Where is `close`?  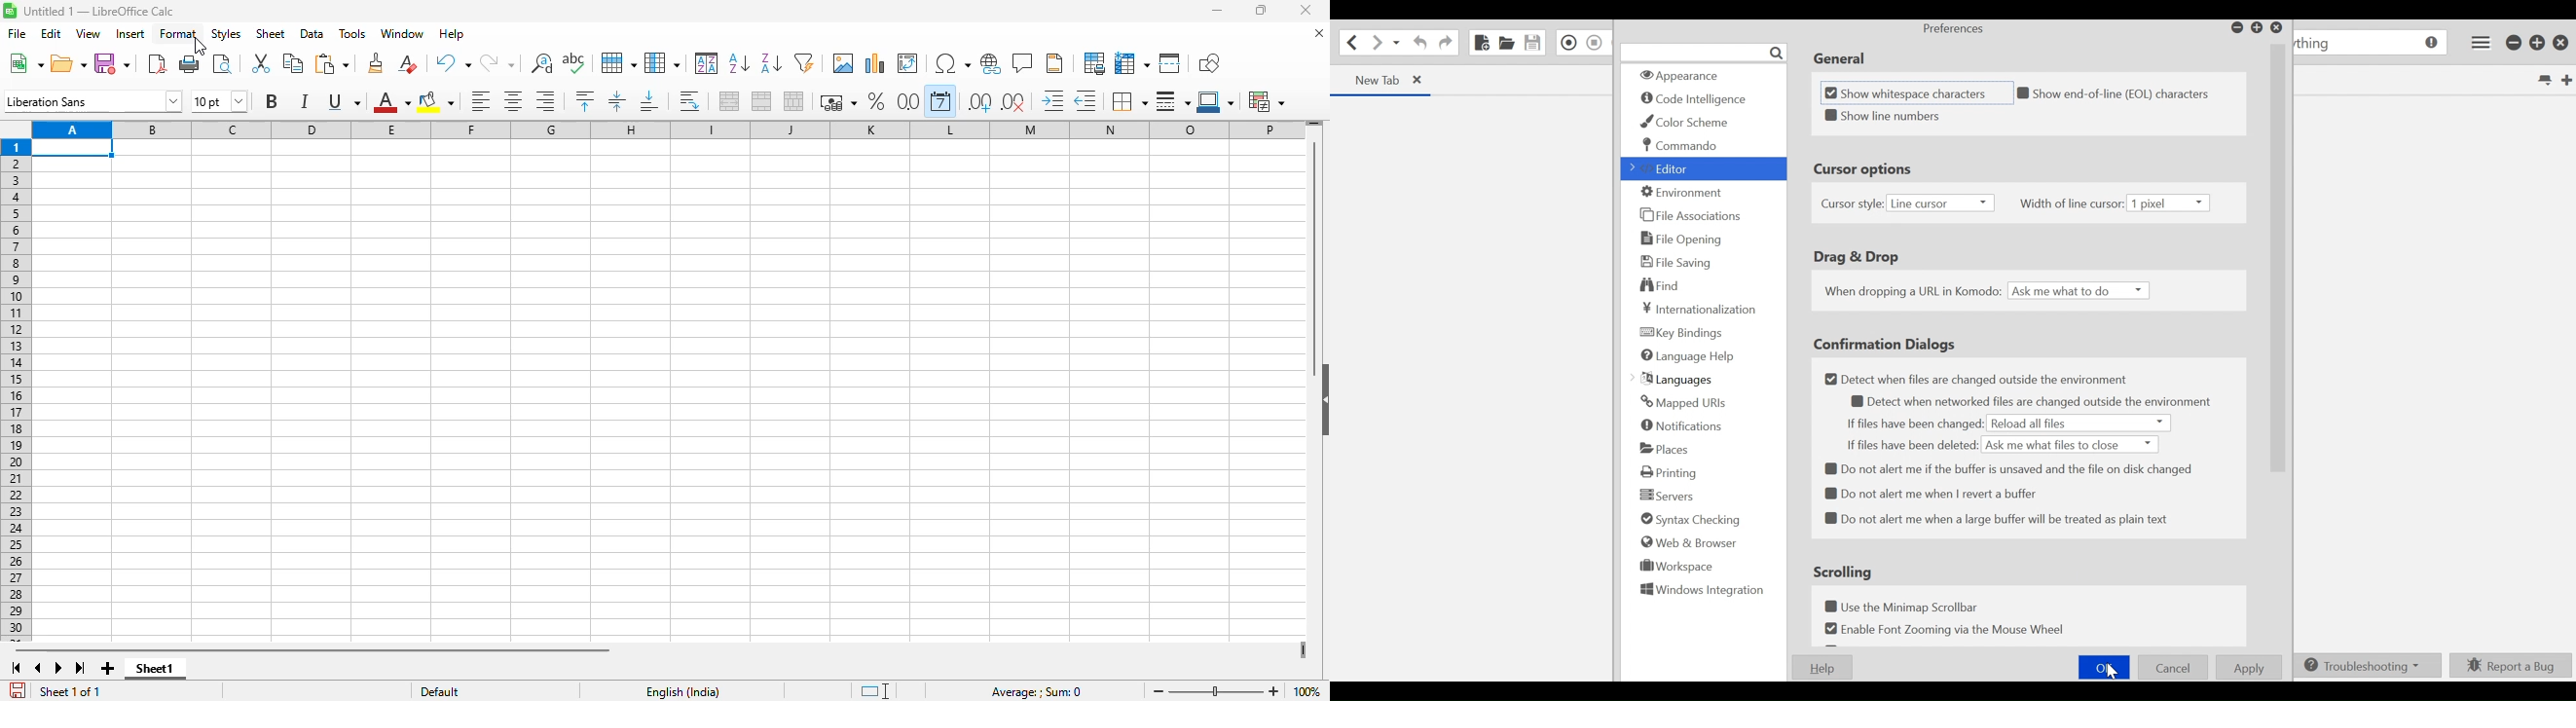 close is located at coordinates (1306, 10).